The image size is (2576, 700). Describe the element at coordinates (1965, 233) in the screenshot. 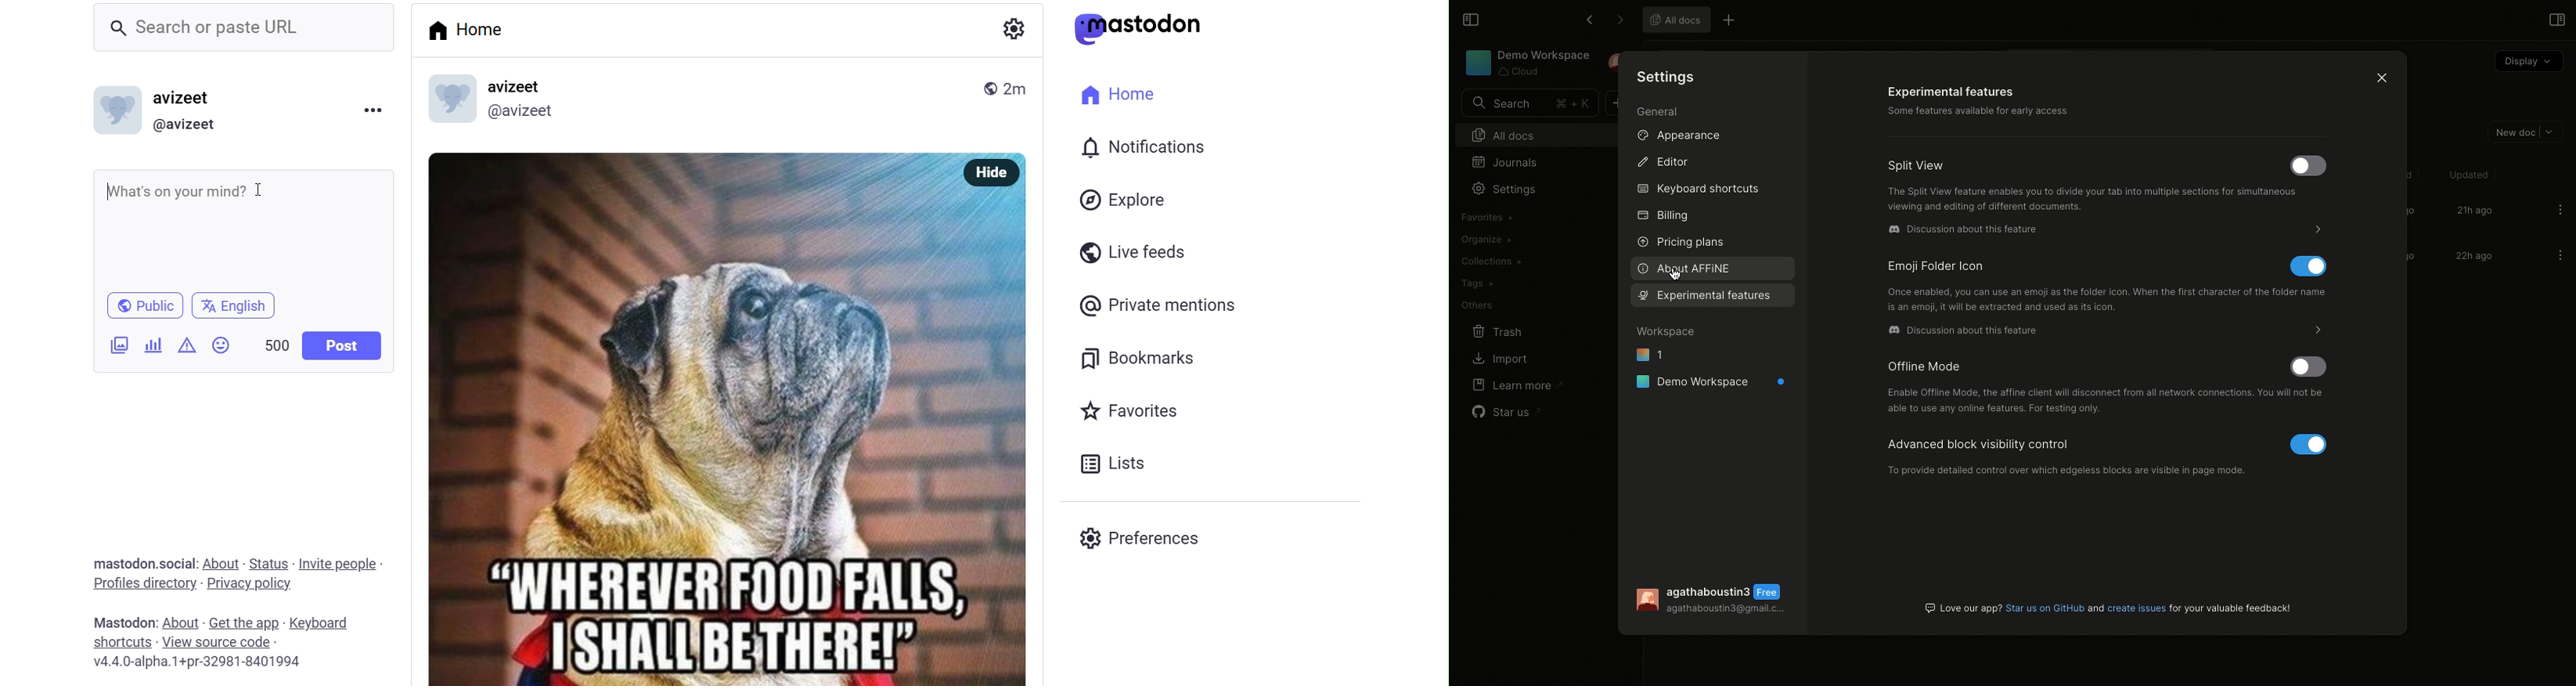

I see `Workspace name` at that location.